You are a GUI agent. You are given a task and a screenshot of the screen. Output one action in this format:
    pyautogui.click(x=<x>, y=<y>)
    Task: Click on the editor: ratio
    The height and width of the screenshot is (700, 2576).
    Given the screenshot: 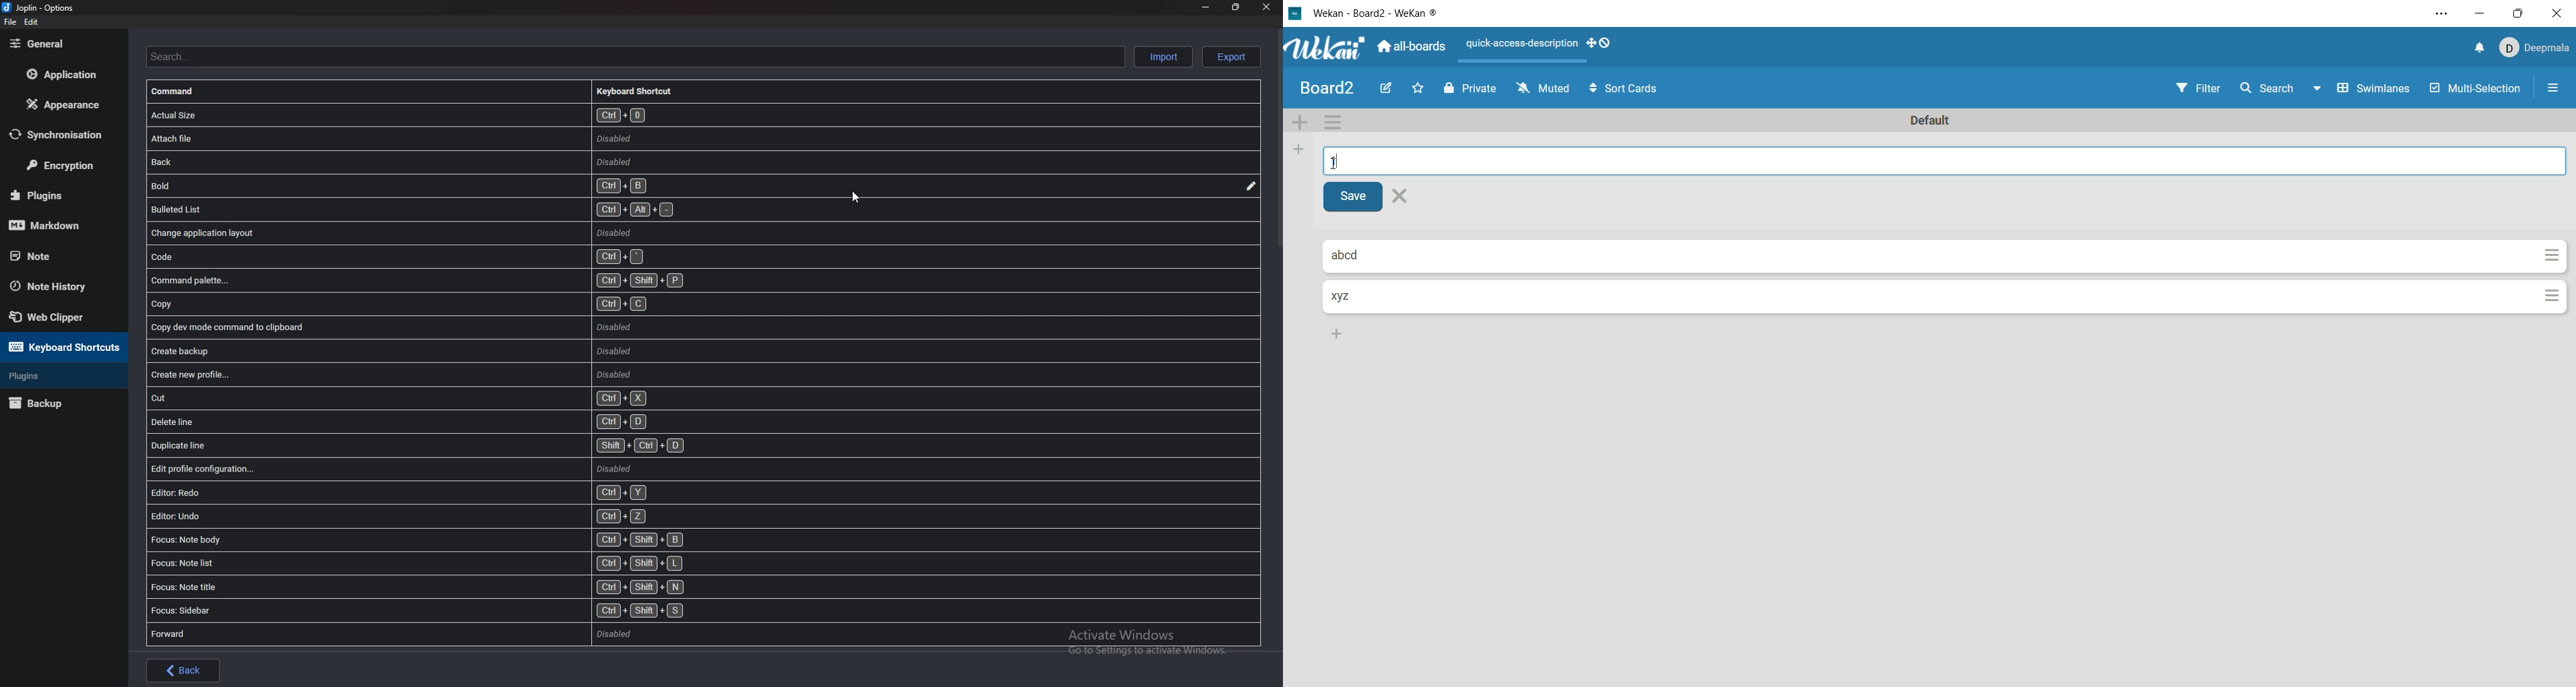 What is the action you would take?
    pyautogui.click(x=398, y=493)
    